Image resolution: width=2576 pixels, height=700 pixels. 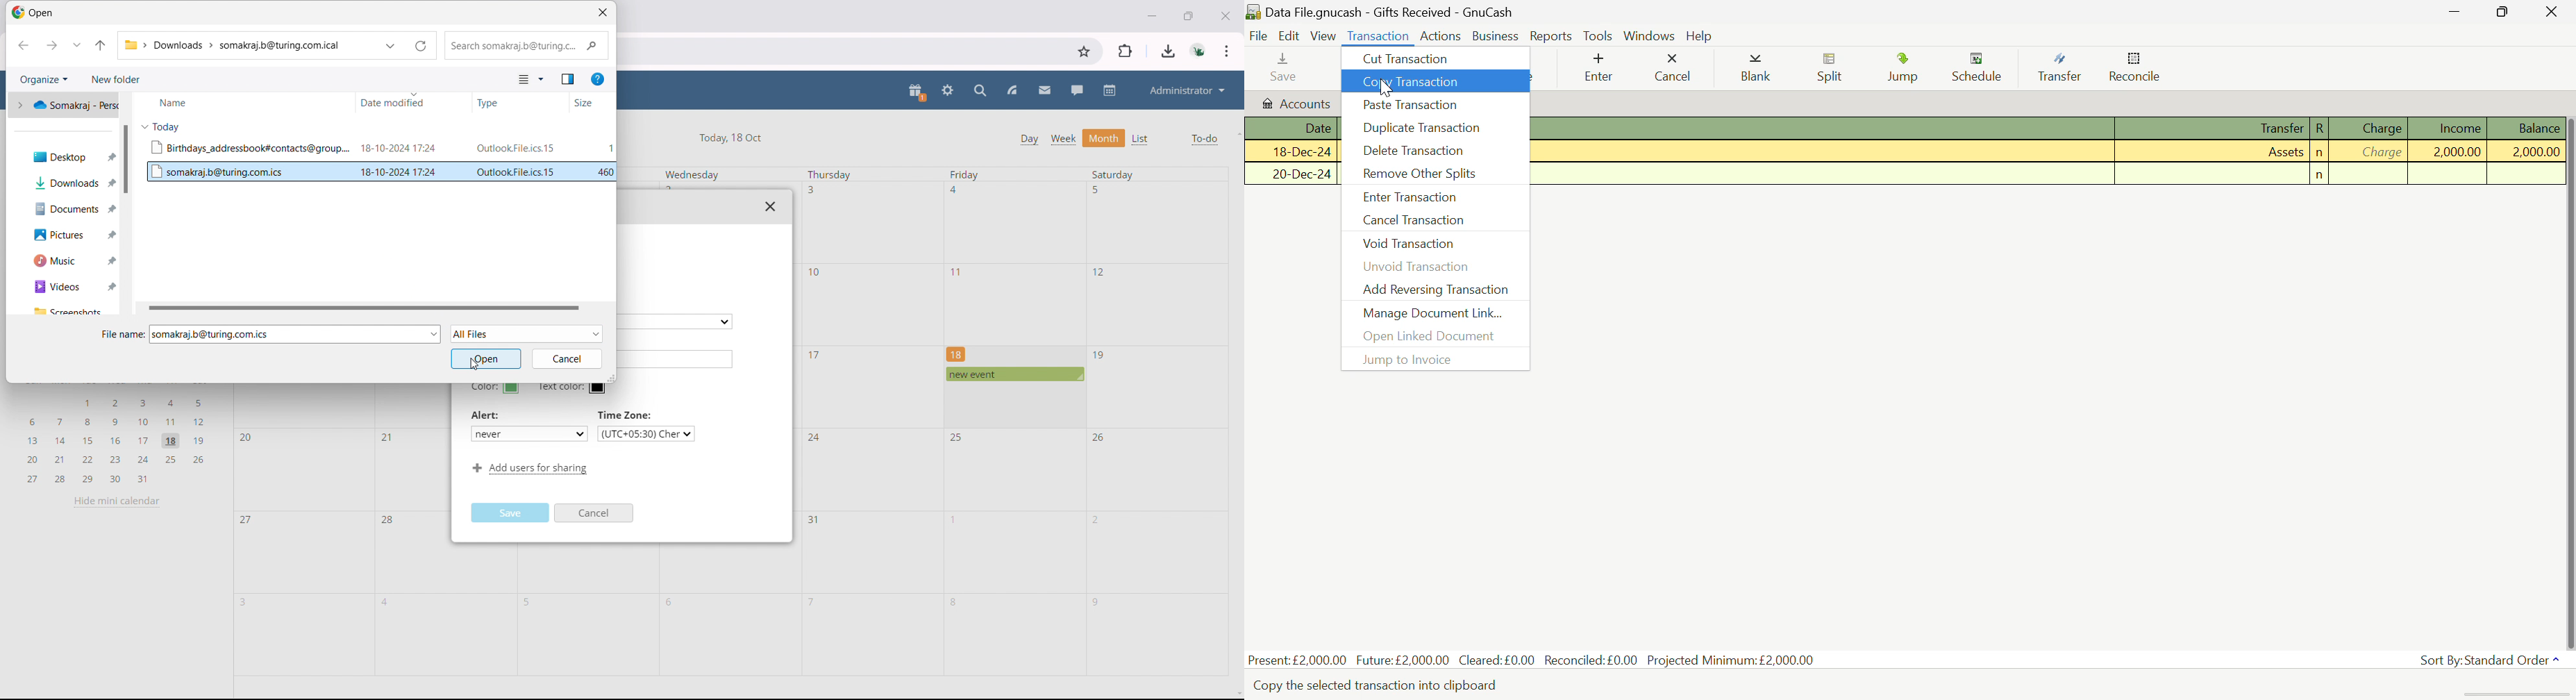 What do you see at coordinates (367, 308) in the screenshot?
I see `horizontal scrollbar` at bounding box center [367, 308].